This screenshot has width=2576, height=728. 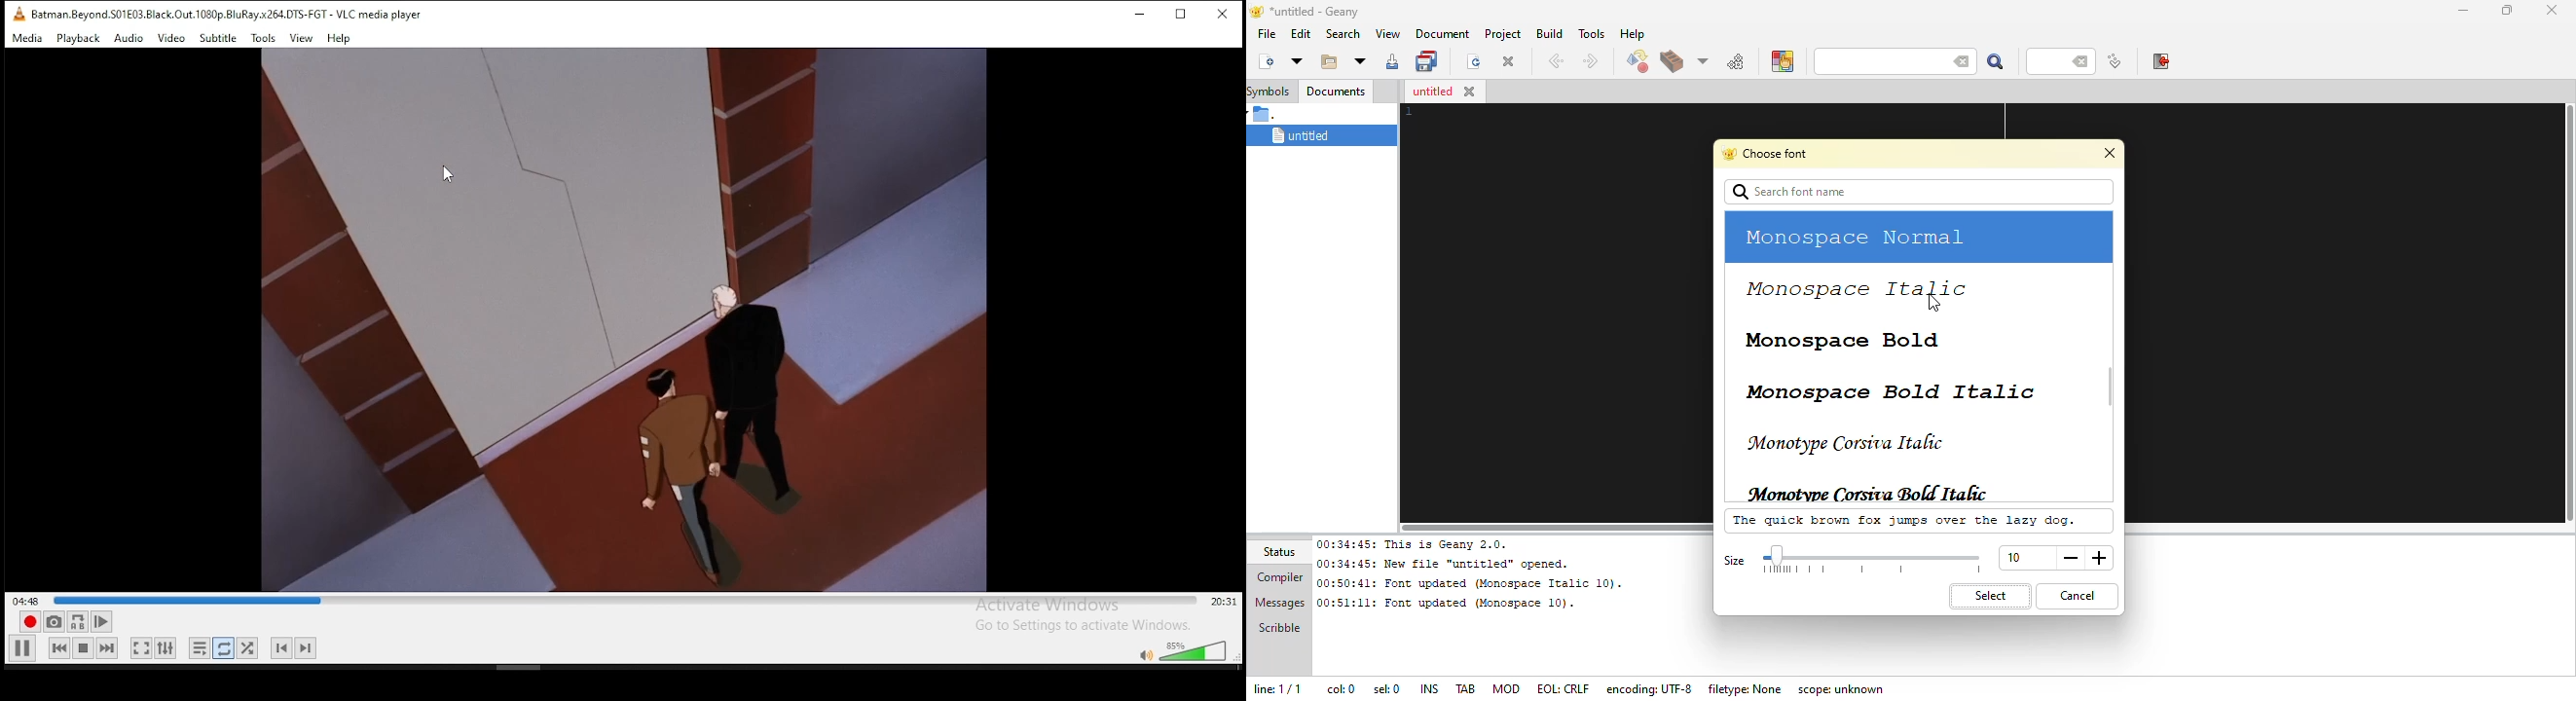 I want to click on reload, so click(x=1470, y=61).